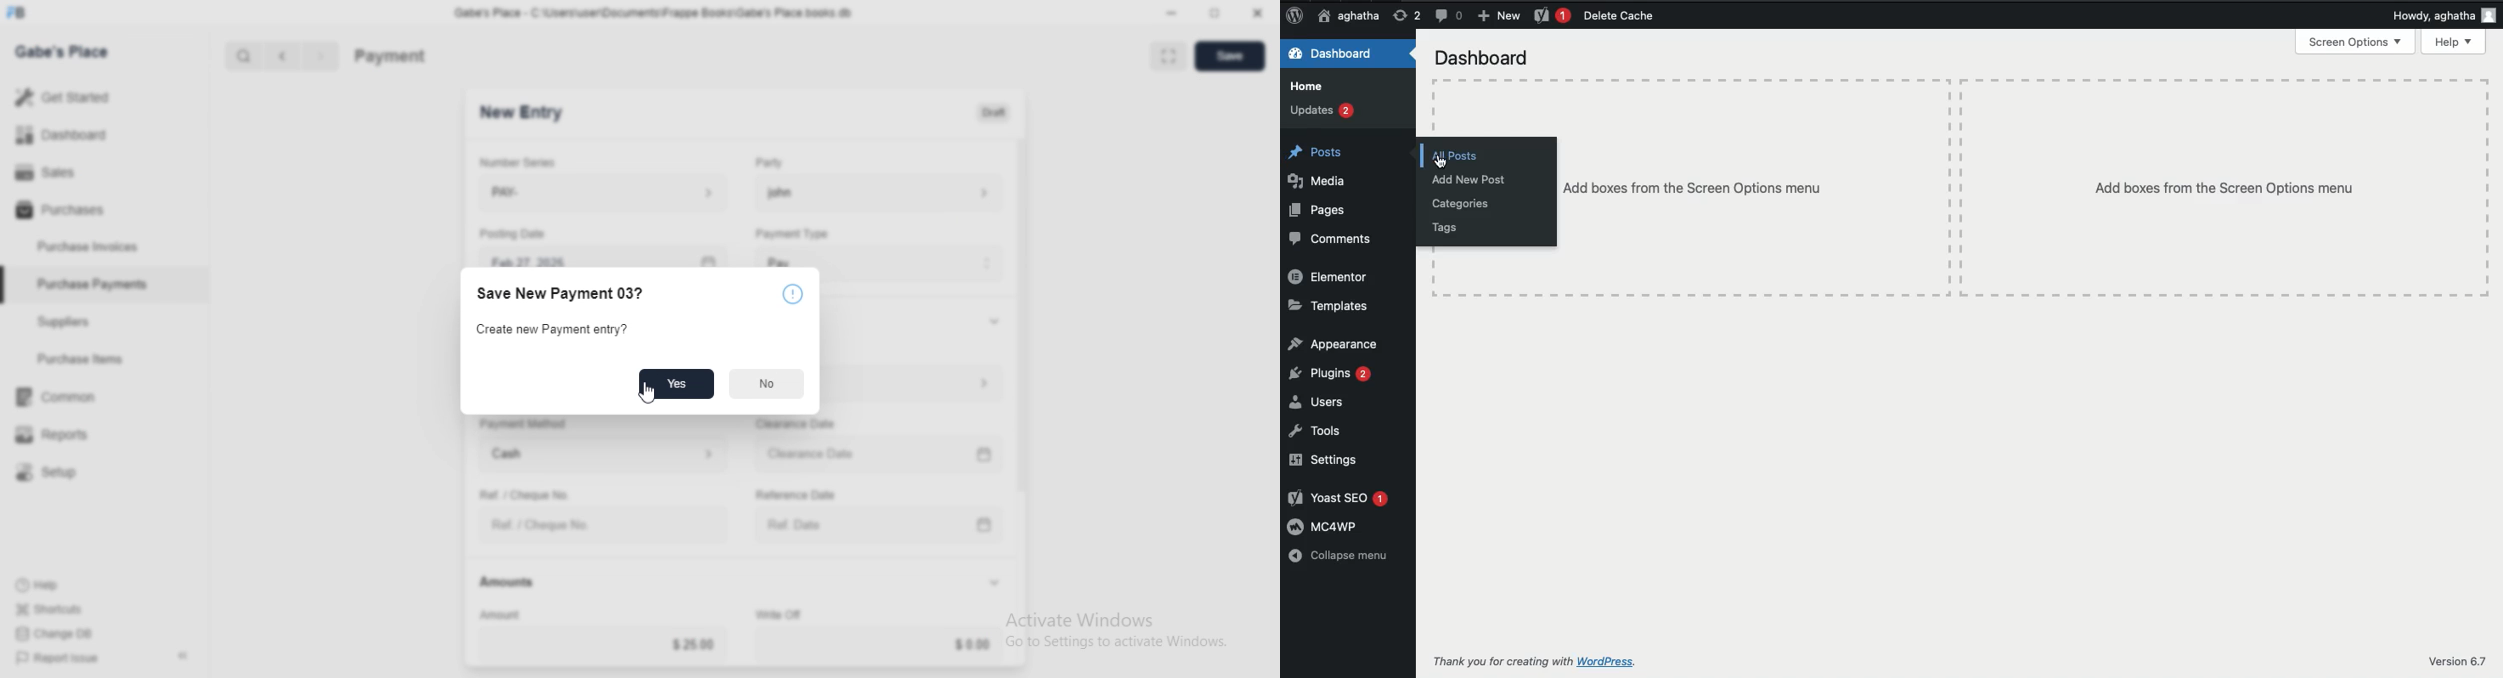 The image size is (2520, 700). What do you see at coordinates (792, 293) in the screenshot?
I see `Notice` at bounding box center [792, 293].